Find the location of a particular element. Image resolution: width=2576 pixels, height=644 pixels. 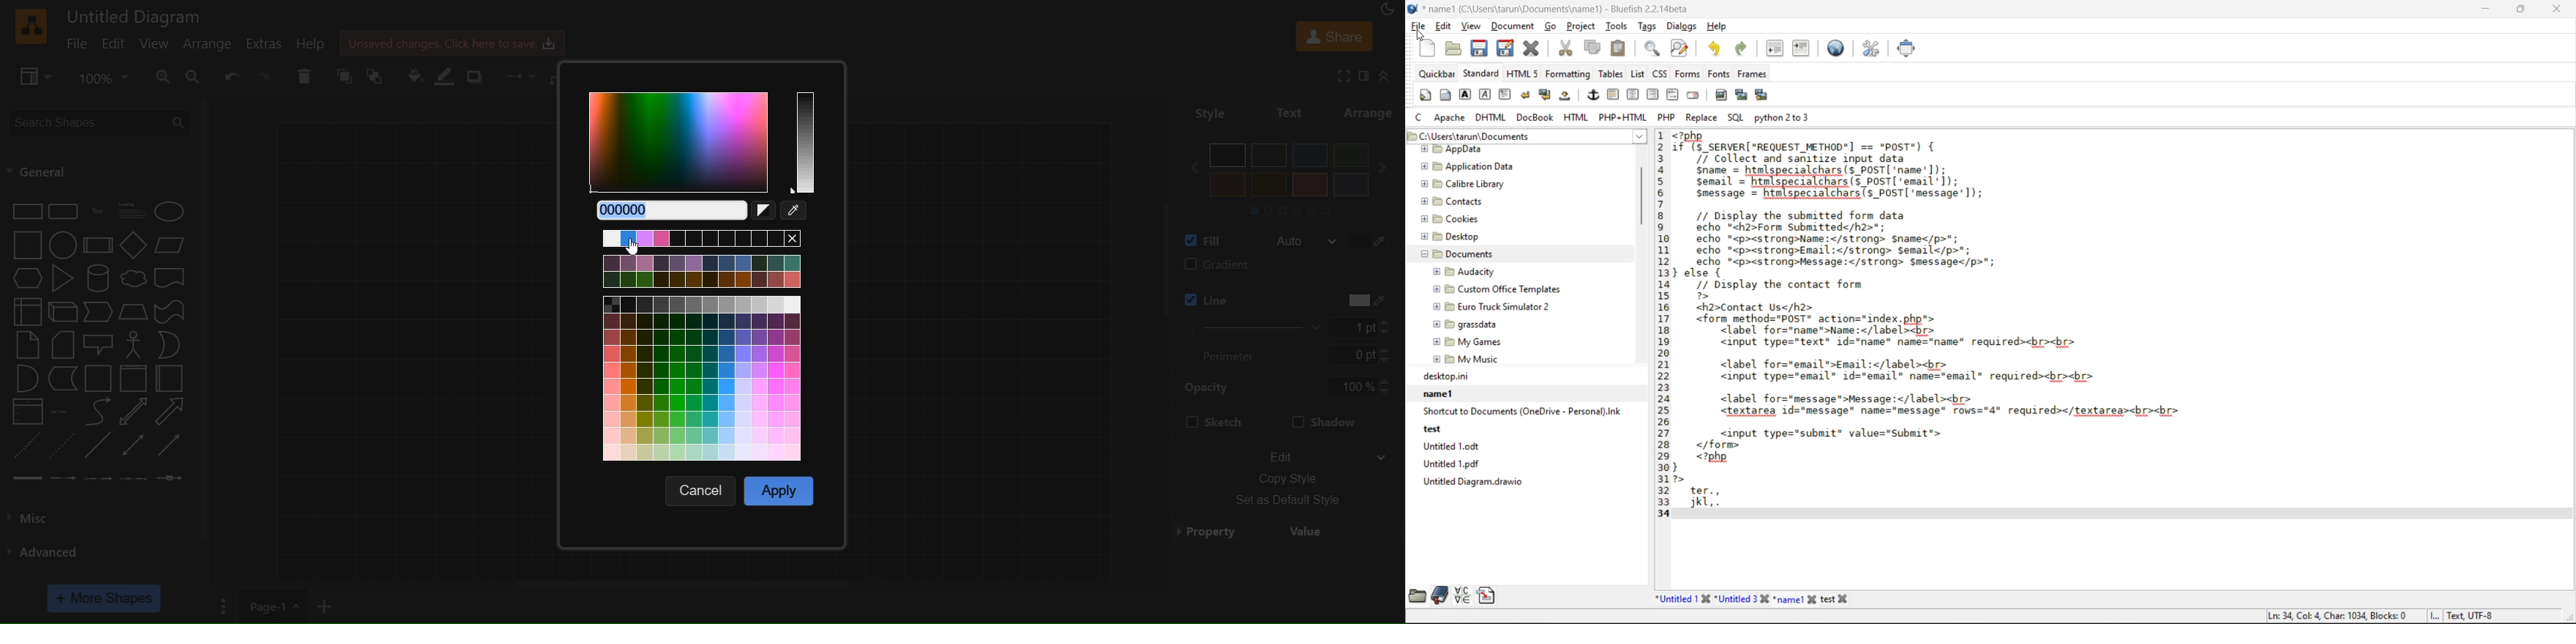

cloud is located at coordinates (133, 280).